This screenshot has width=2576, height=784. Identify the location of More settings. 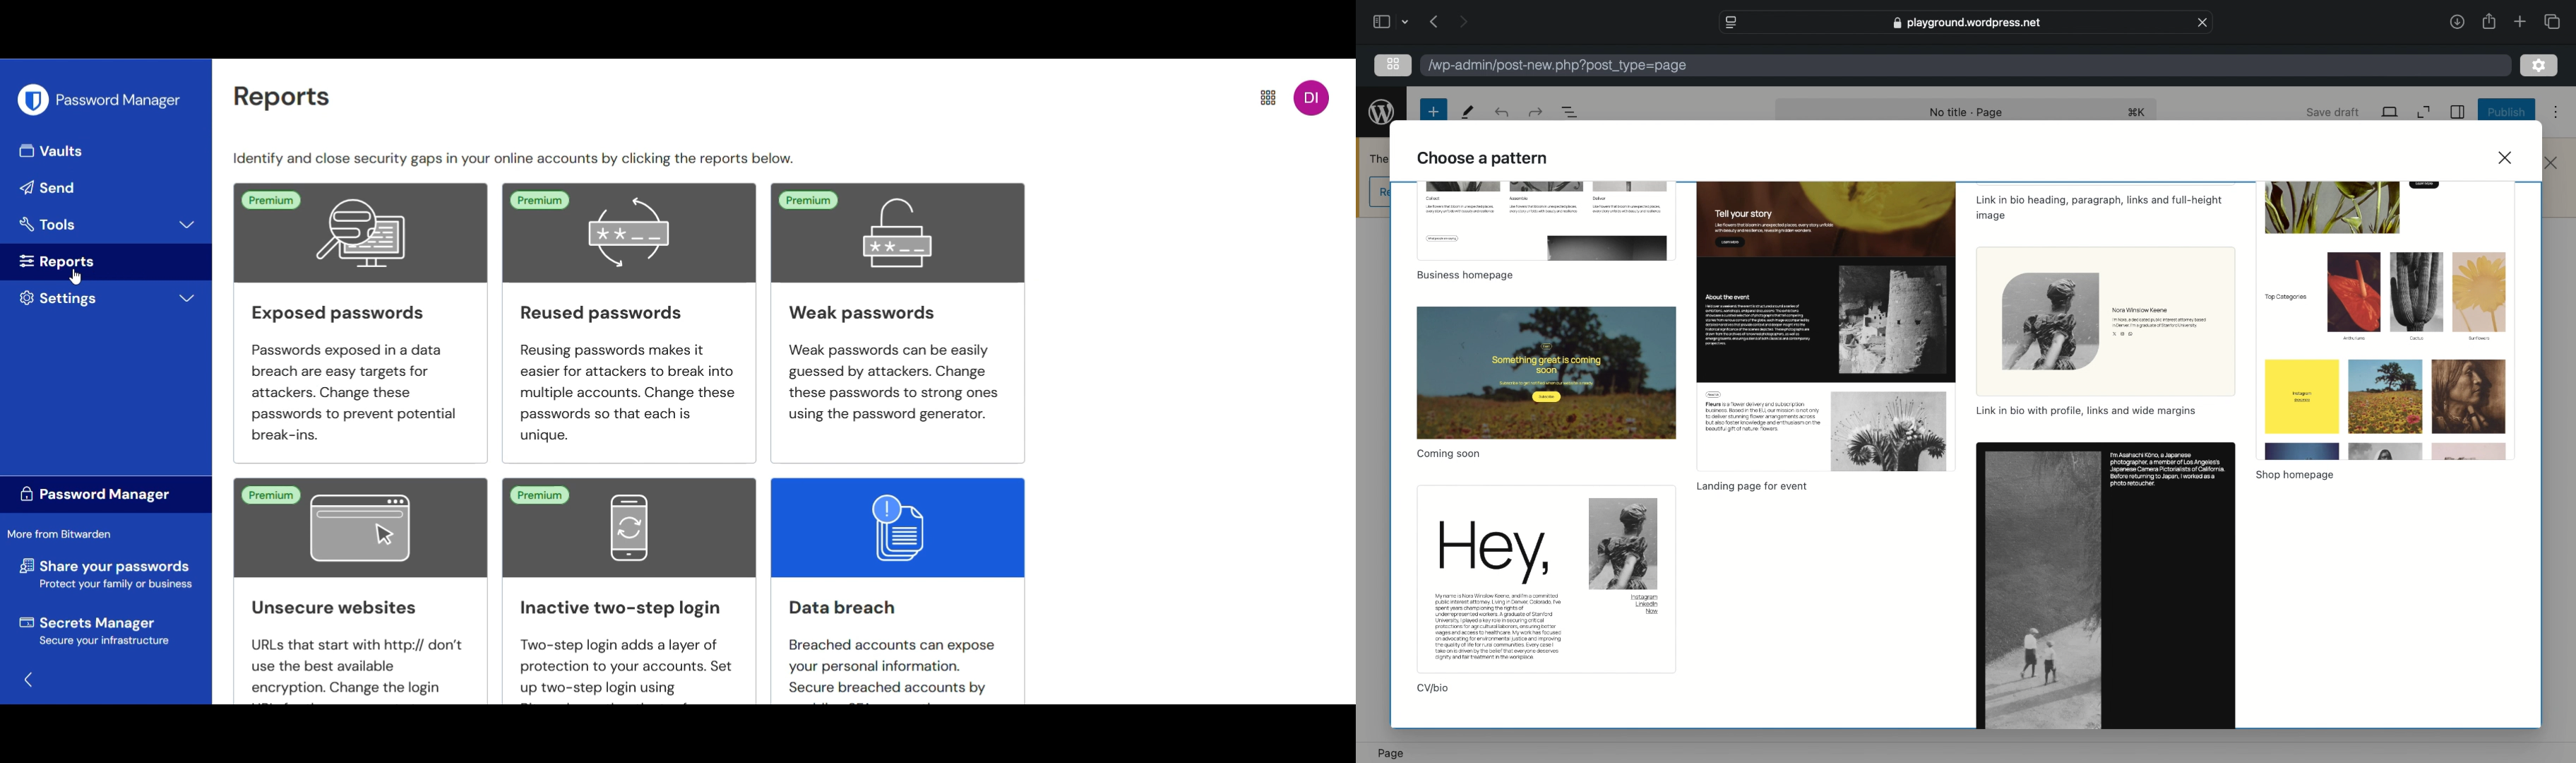
(1270, 96).